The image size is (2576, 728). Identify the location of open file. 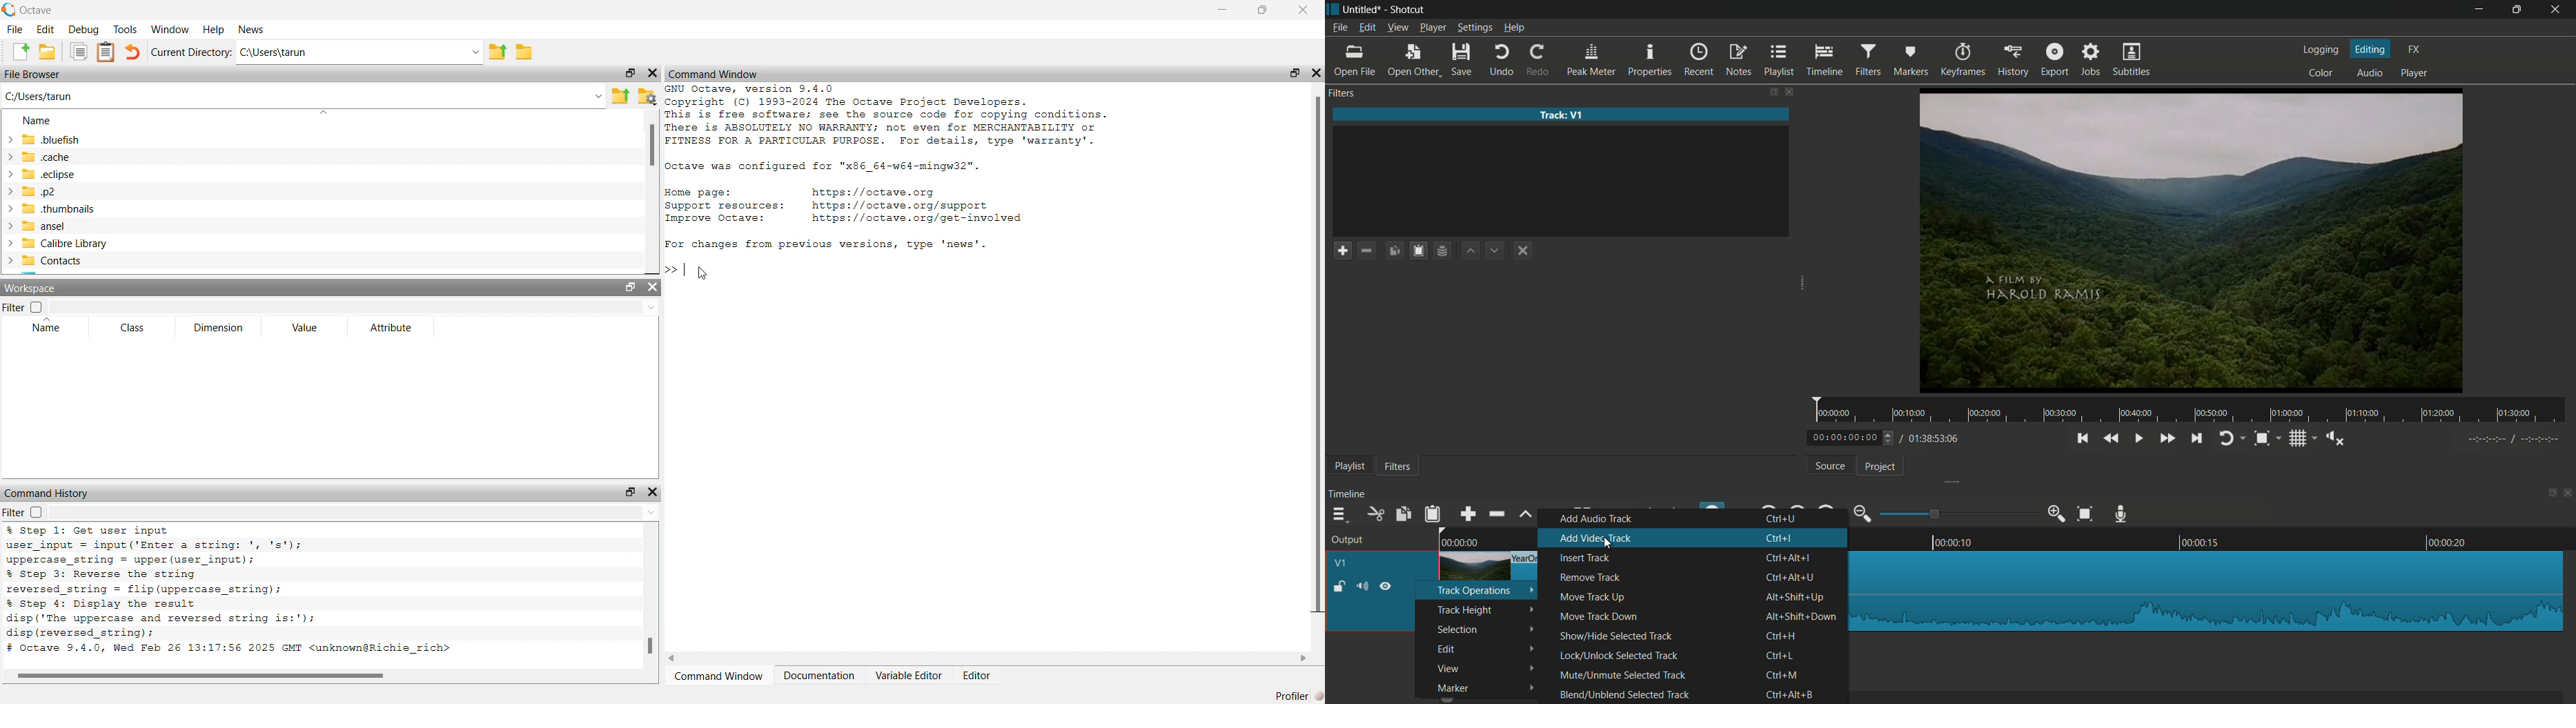
(1354, 61).